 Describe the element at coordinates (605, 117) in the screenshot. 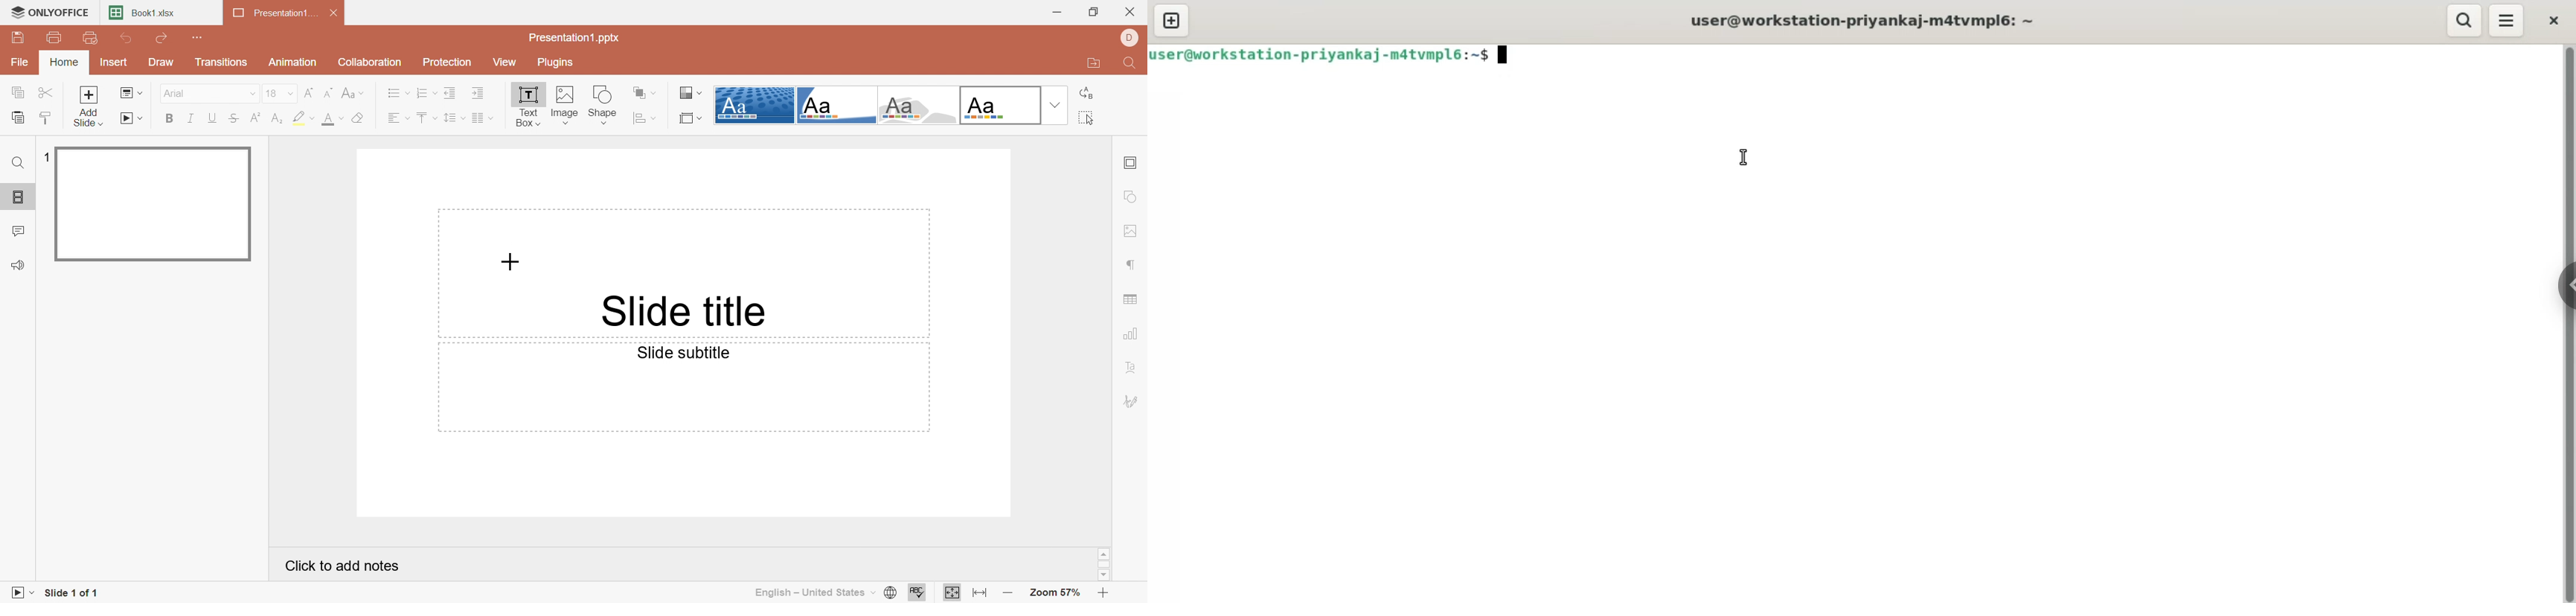

I see `Insert horizontal text box` at that location.